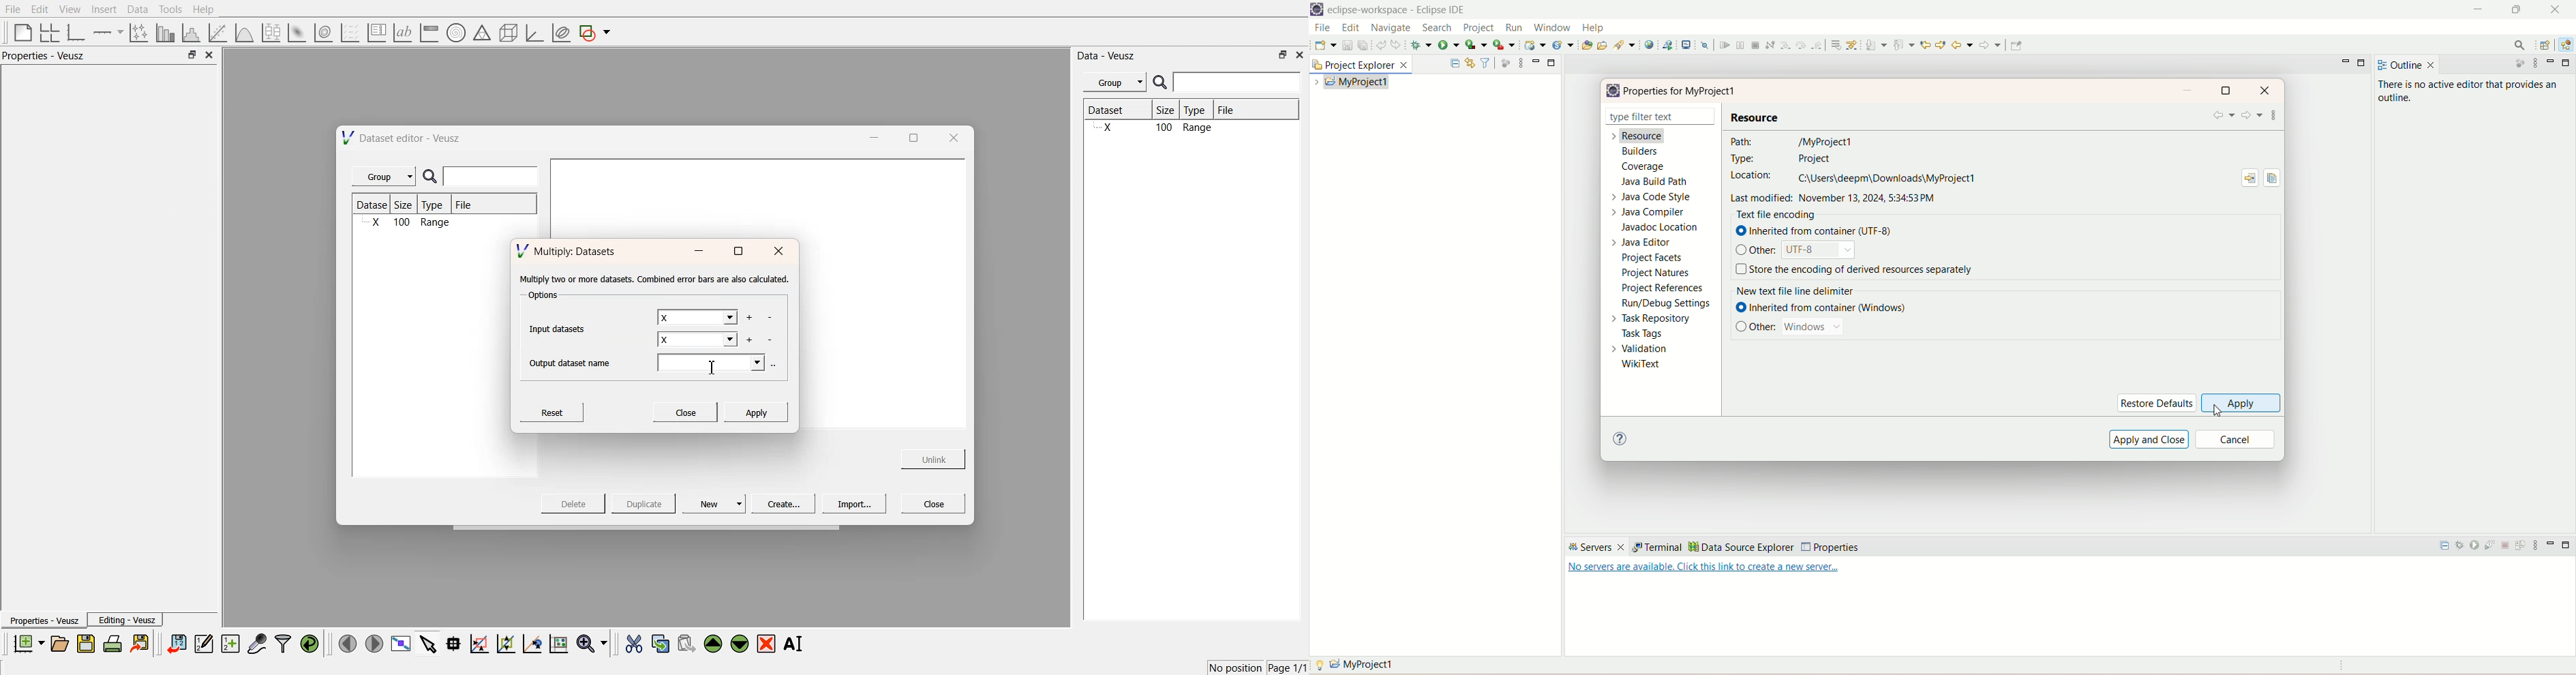 The height and width of the screenshot is (700, 2576). Describe the element at coordinates (1618, 439) in the screenshot. I see `help` at that location.